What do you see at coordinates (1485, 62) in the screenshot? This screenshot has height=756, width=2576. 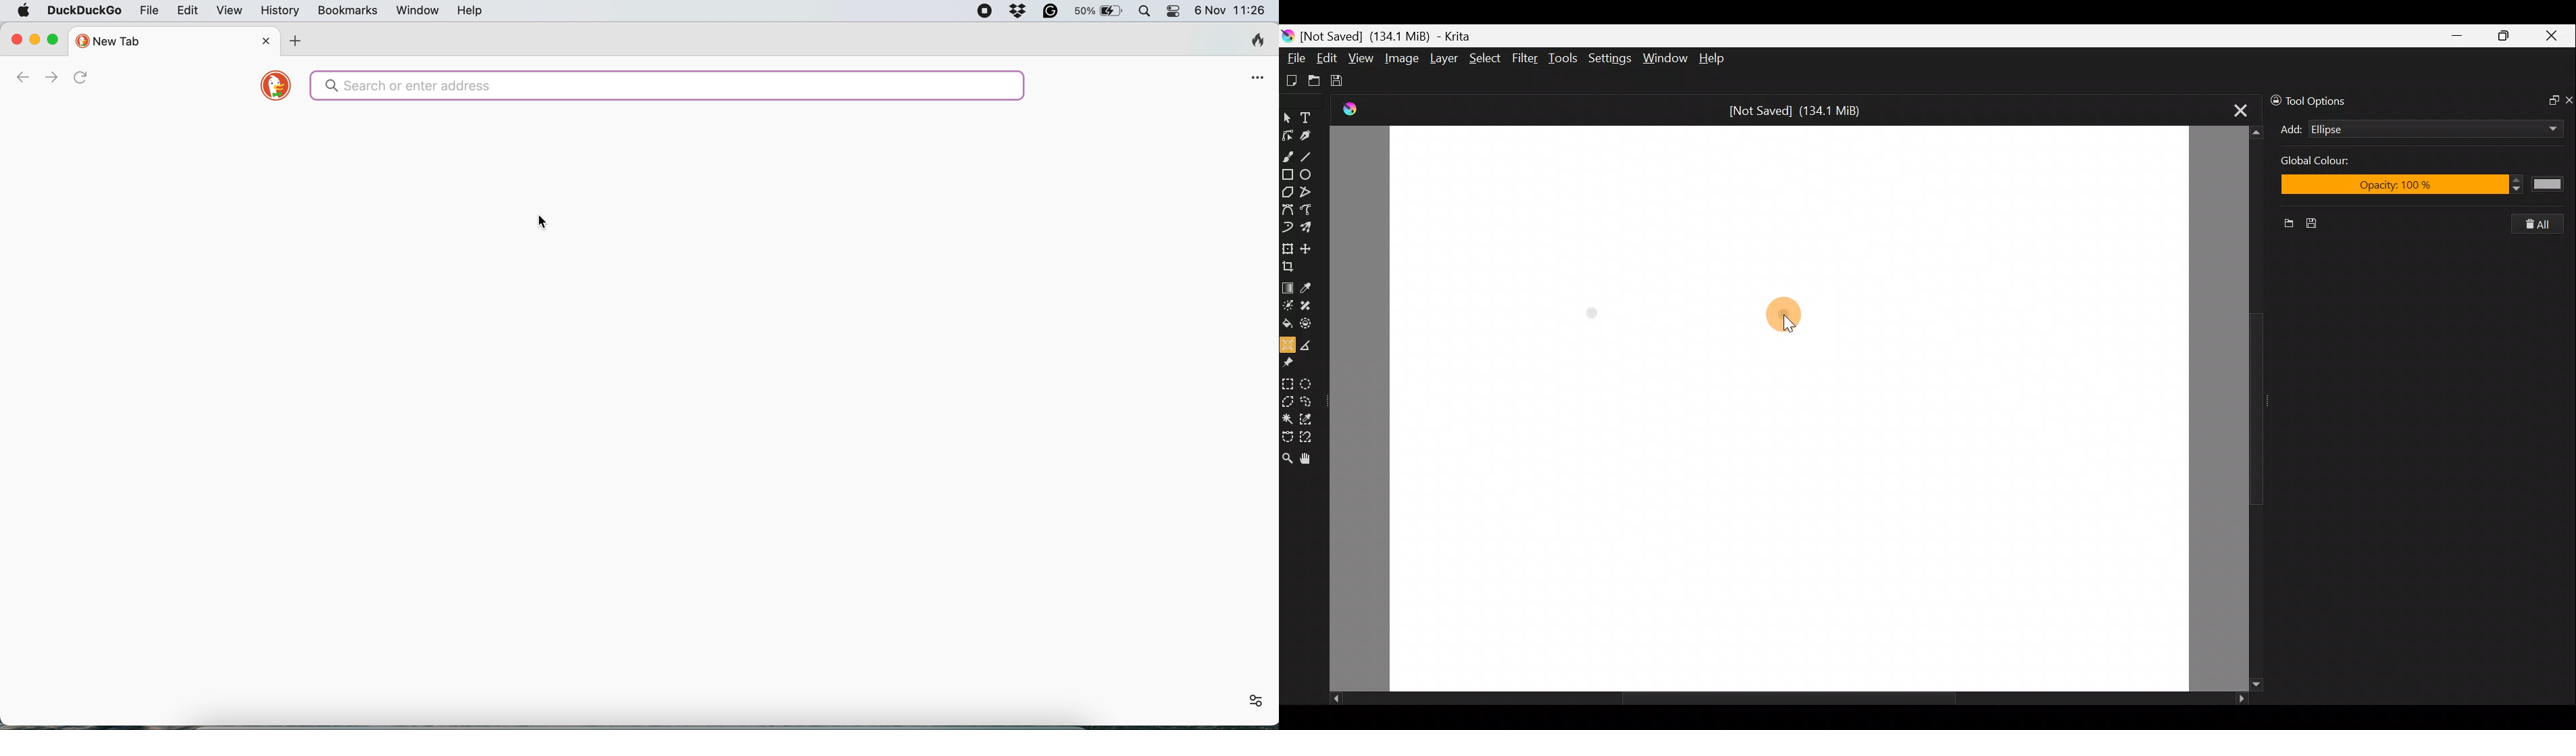 I see `Select` at bounding box center [1485, 62].